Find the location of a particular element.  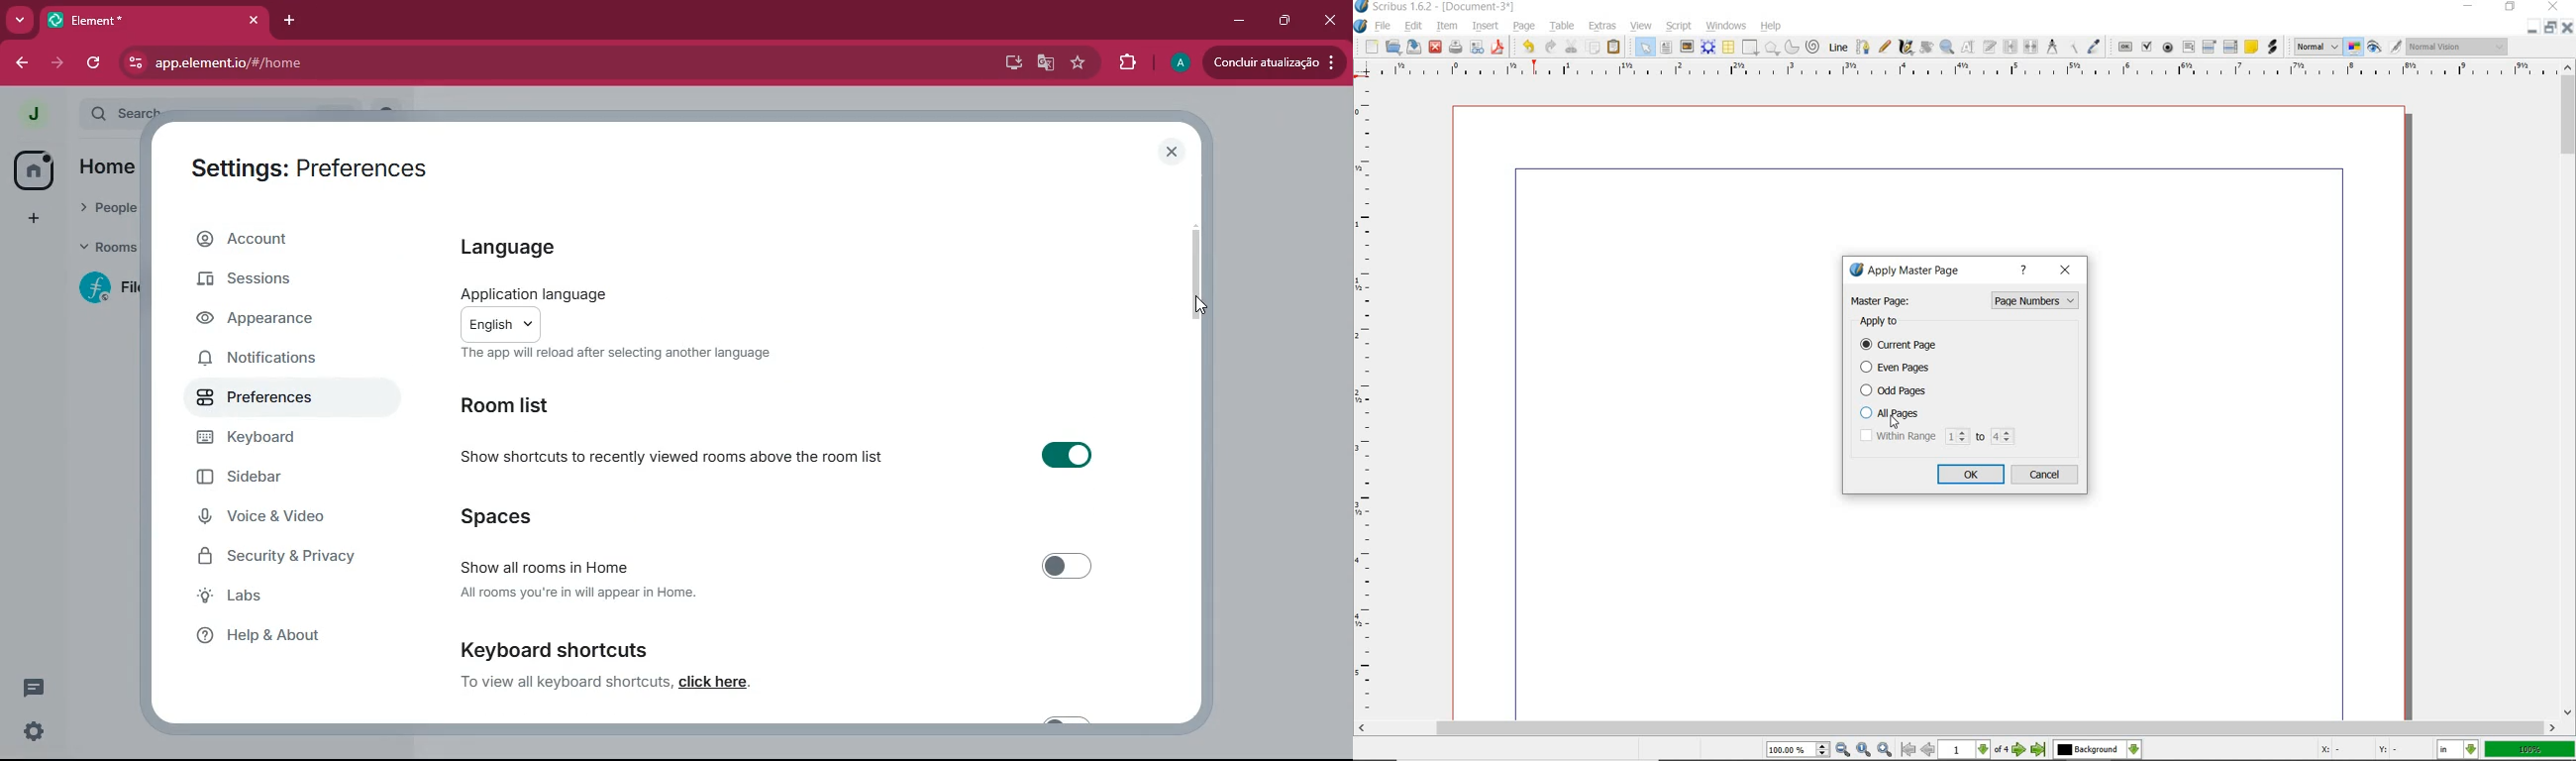

calligraphic line is located at coordinates (1907, 48).